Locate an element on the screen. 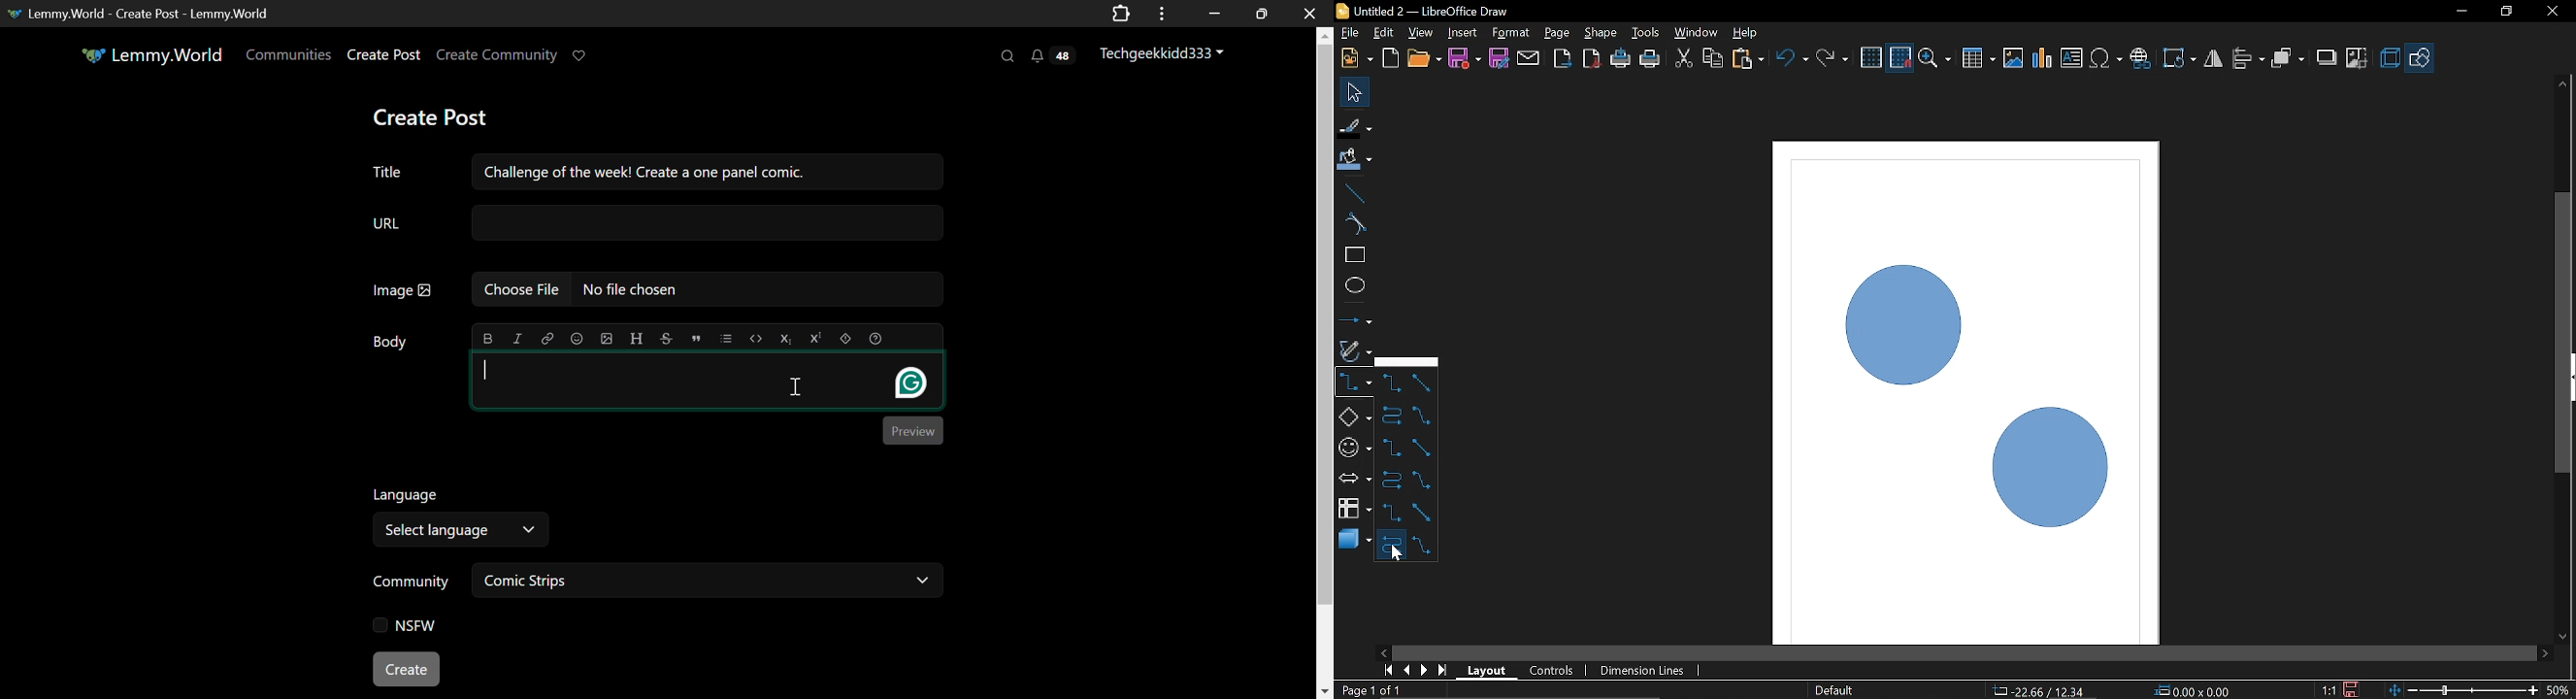 The height and width of the screenshot is (700, 2576). FLowchart is located at coordinates (1355, 510).